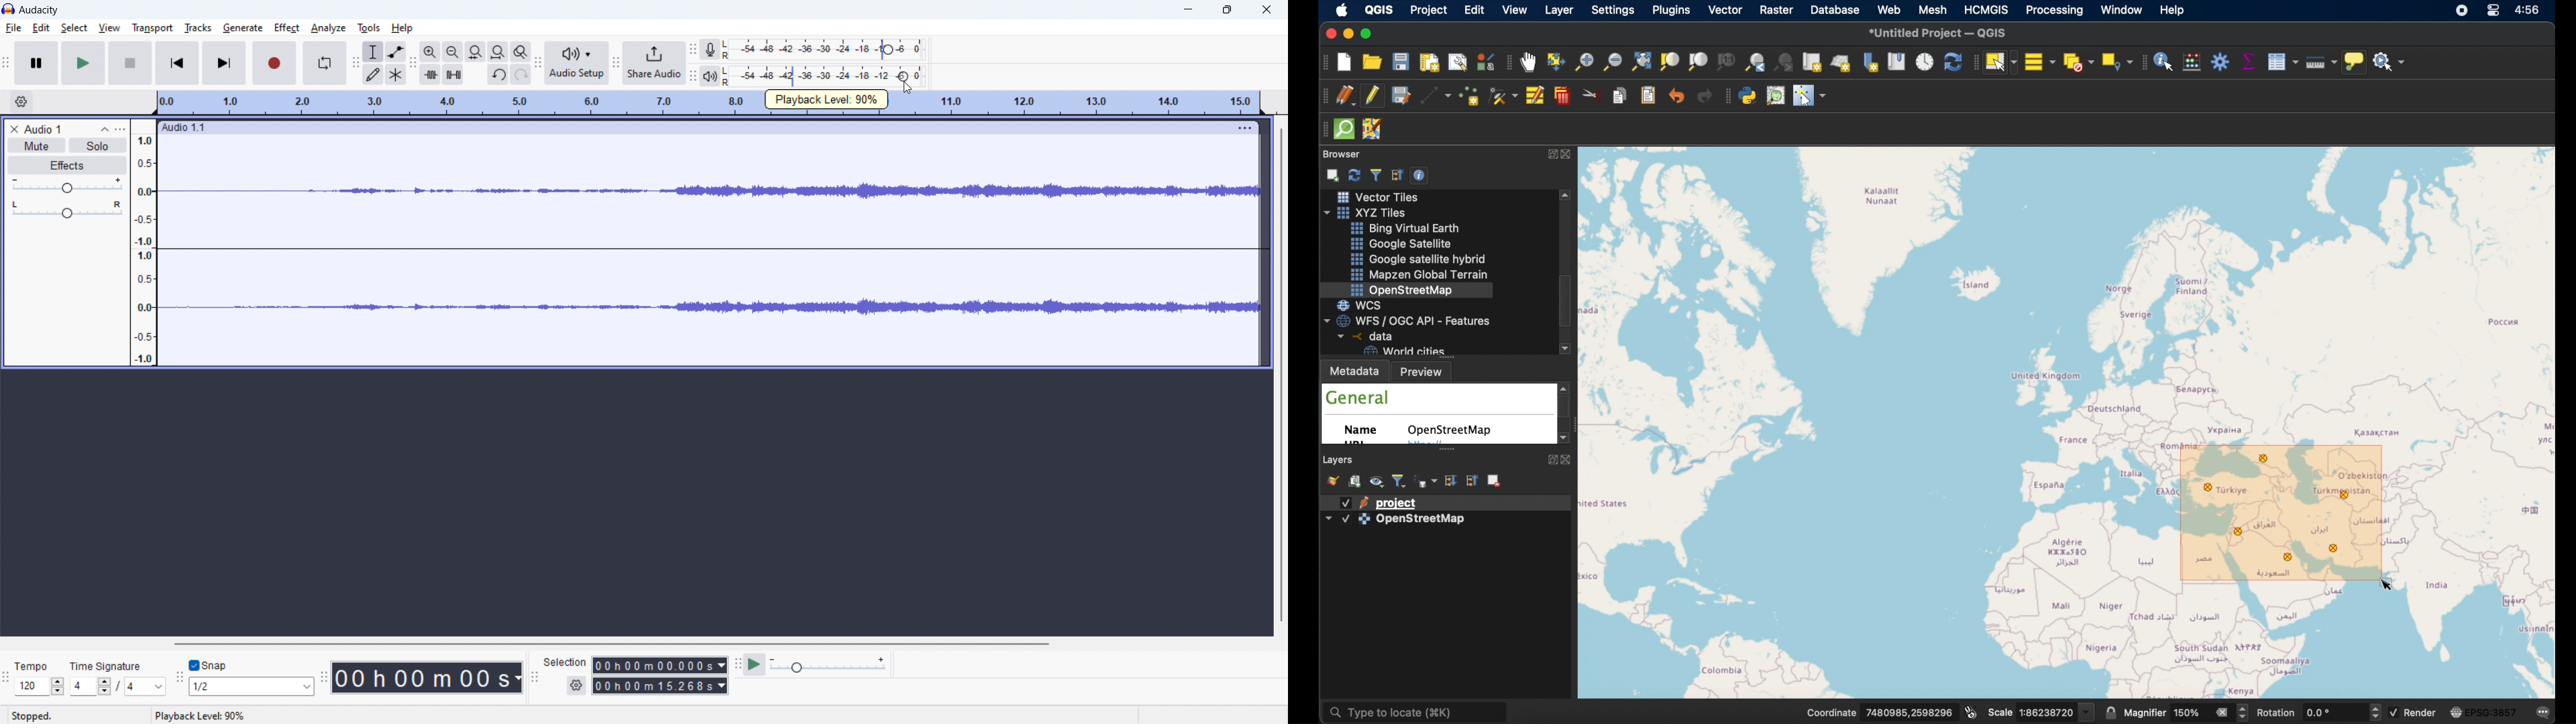  What do you see at coordinates (1871, 62) in the screenshot?
I see `new spatial bookmarks` at bounding box center [1871, 62].